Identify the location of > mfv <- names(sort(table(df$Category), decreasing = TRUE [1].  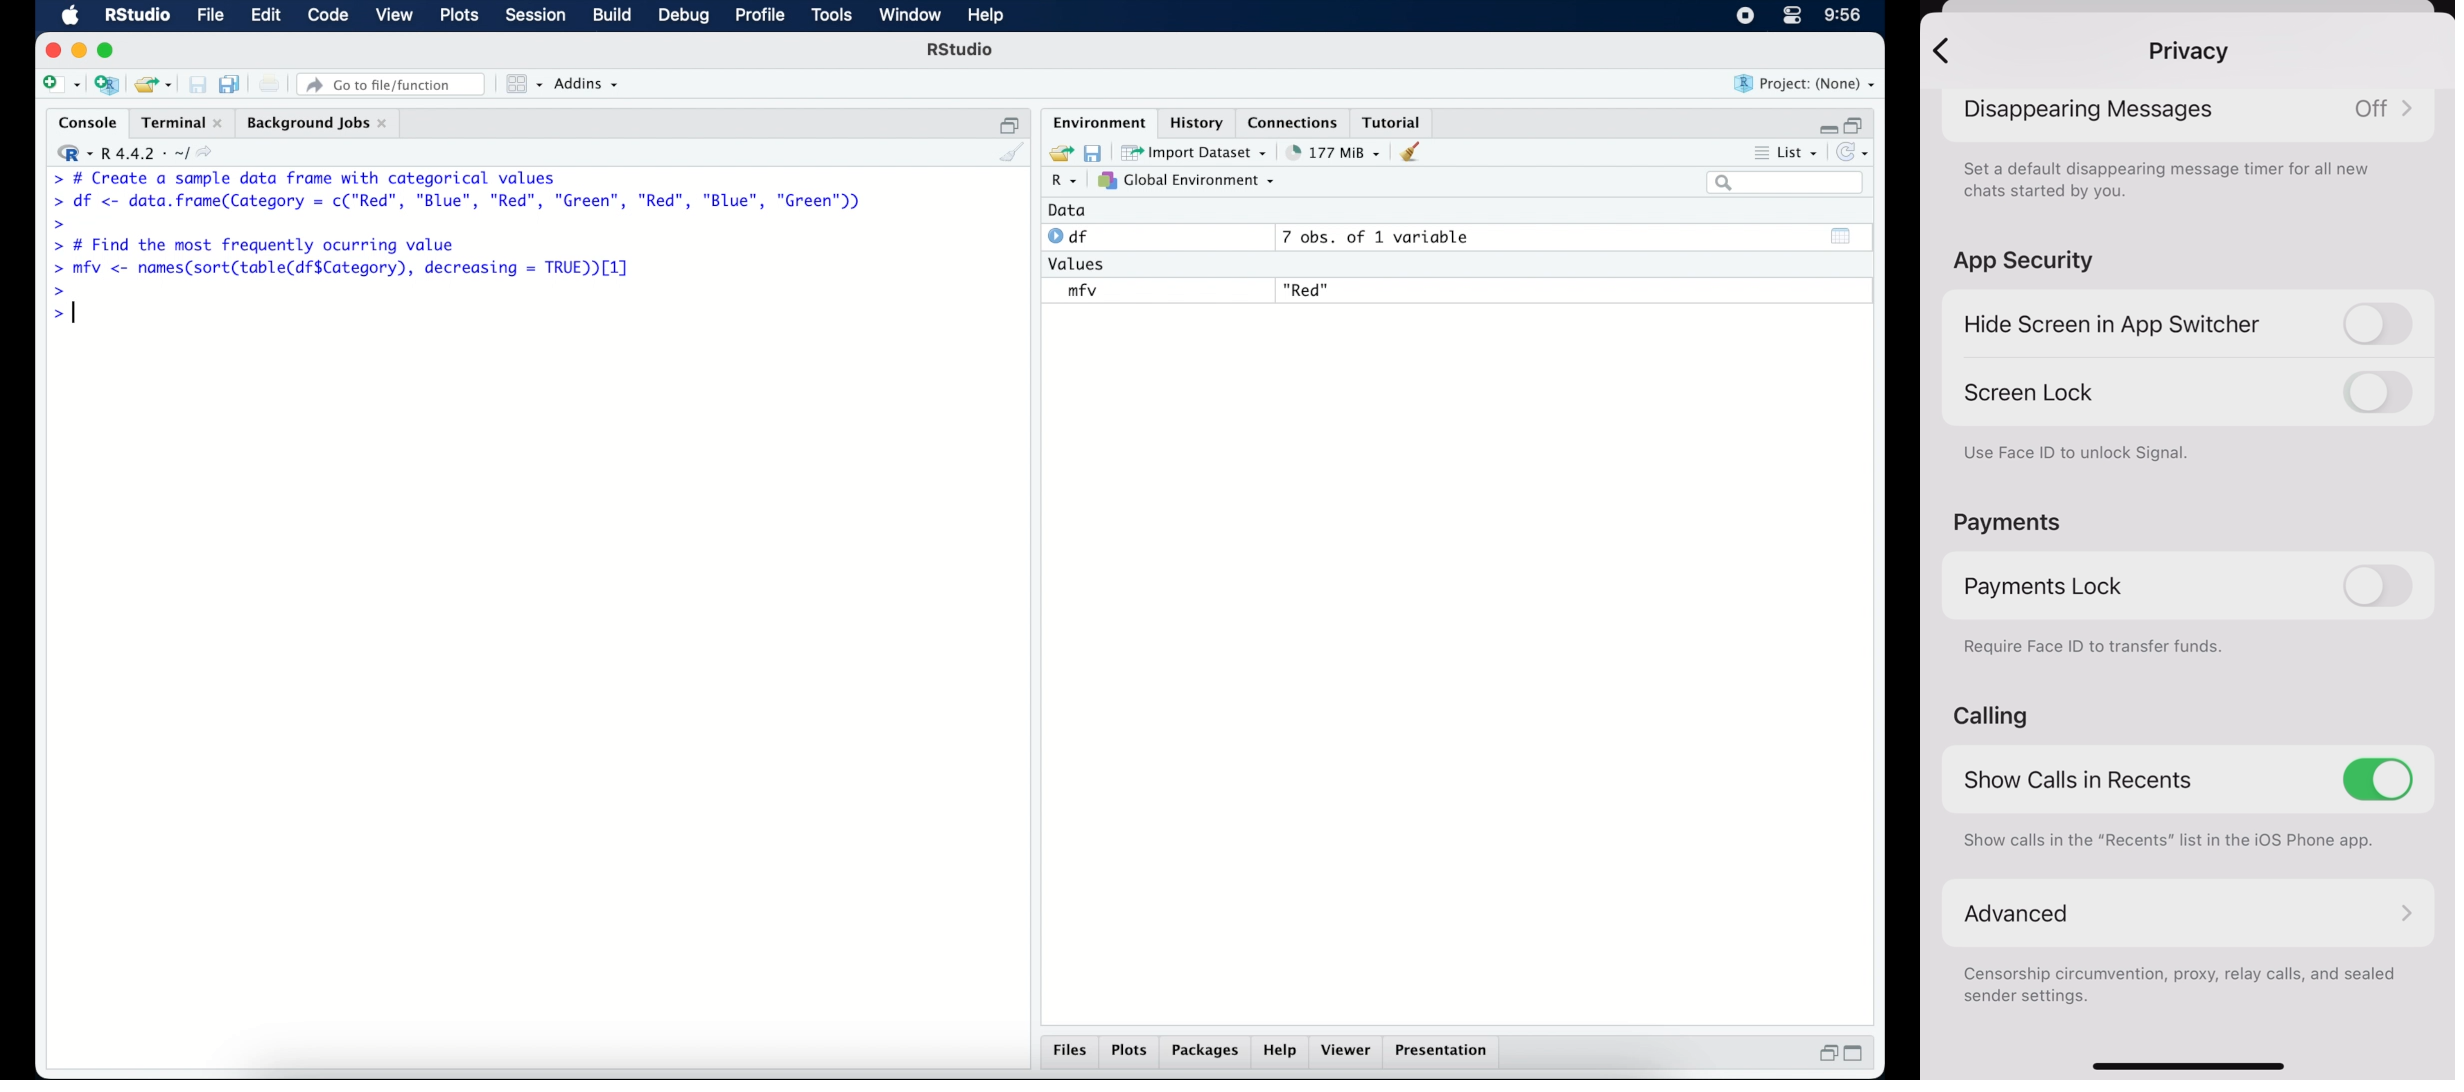
(344, 269).